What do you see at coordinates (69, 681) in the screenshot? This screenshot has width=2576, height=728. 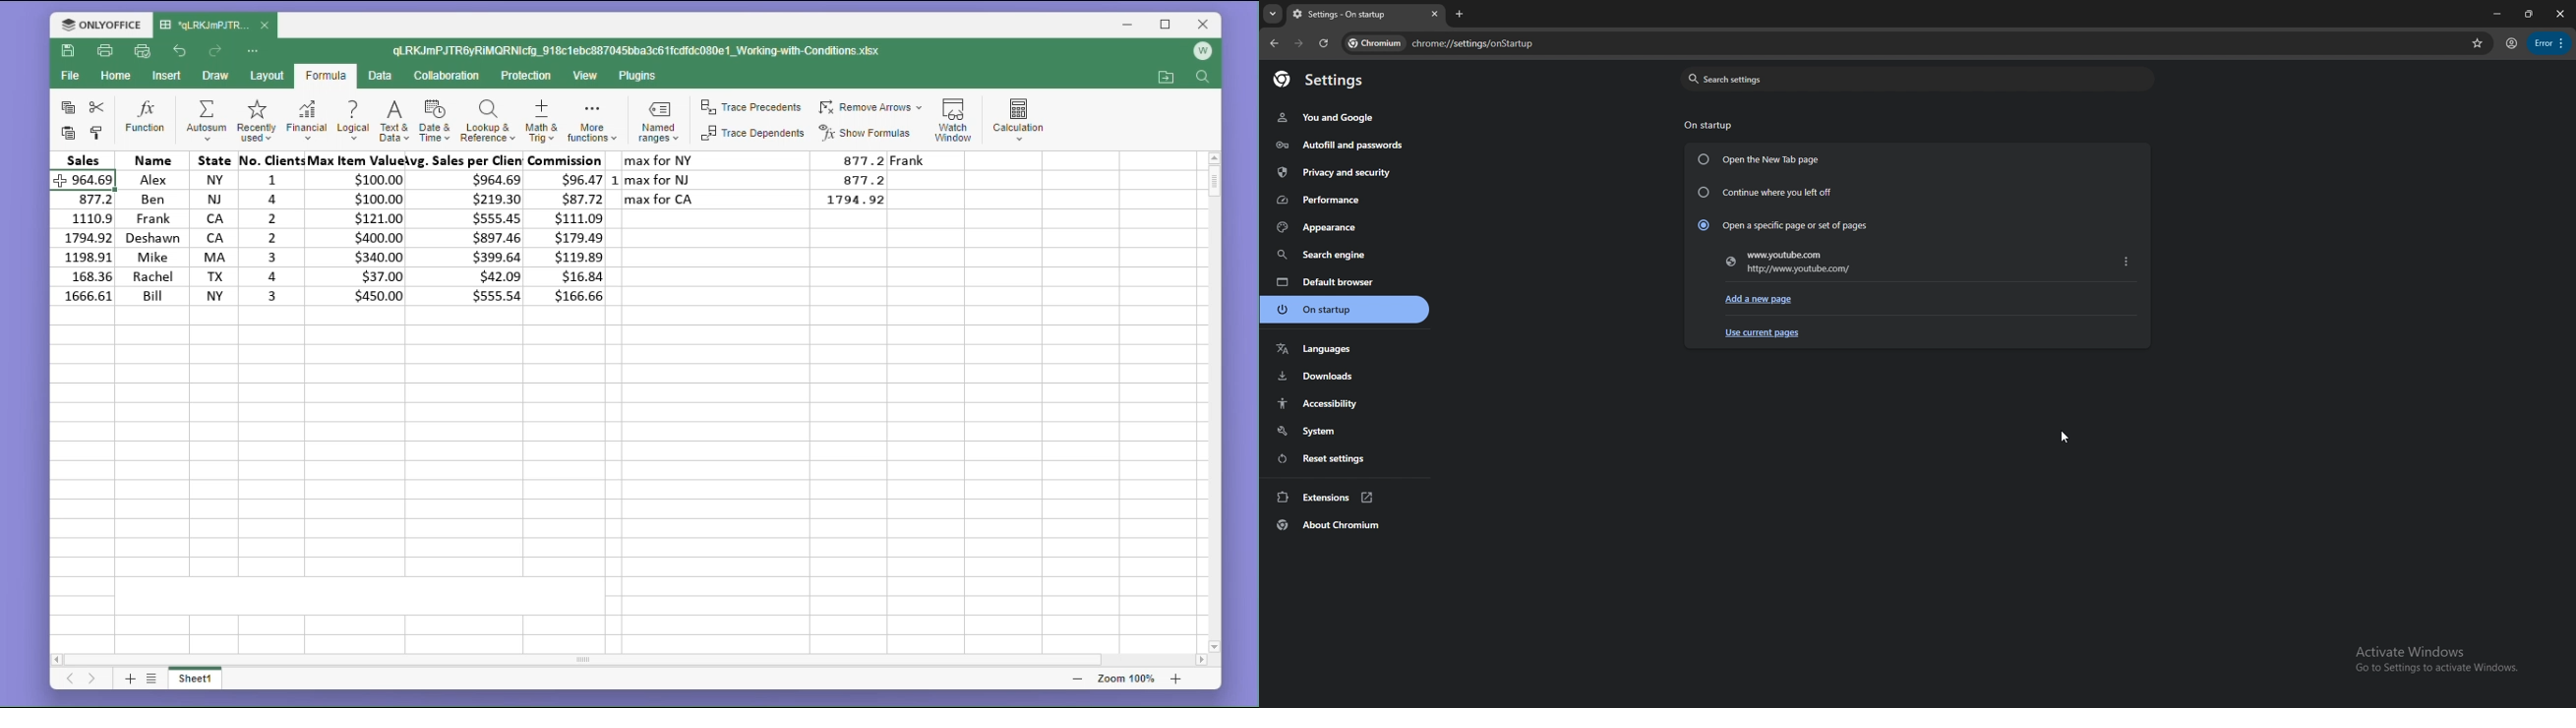 I see `previous sheet` at bounding box center [69, 681].